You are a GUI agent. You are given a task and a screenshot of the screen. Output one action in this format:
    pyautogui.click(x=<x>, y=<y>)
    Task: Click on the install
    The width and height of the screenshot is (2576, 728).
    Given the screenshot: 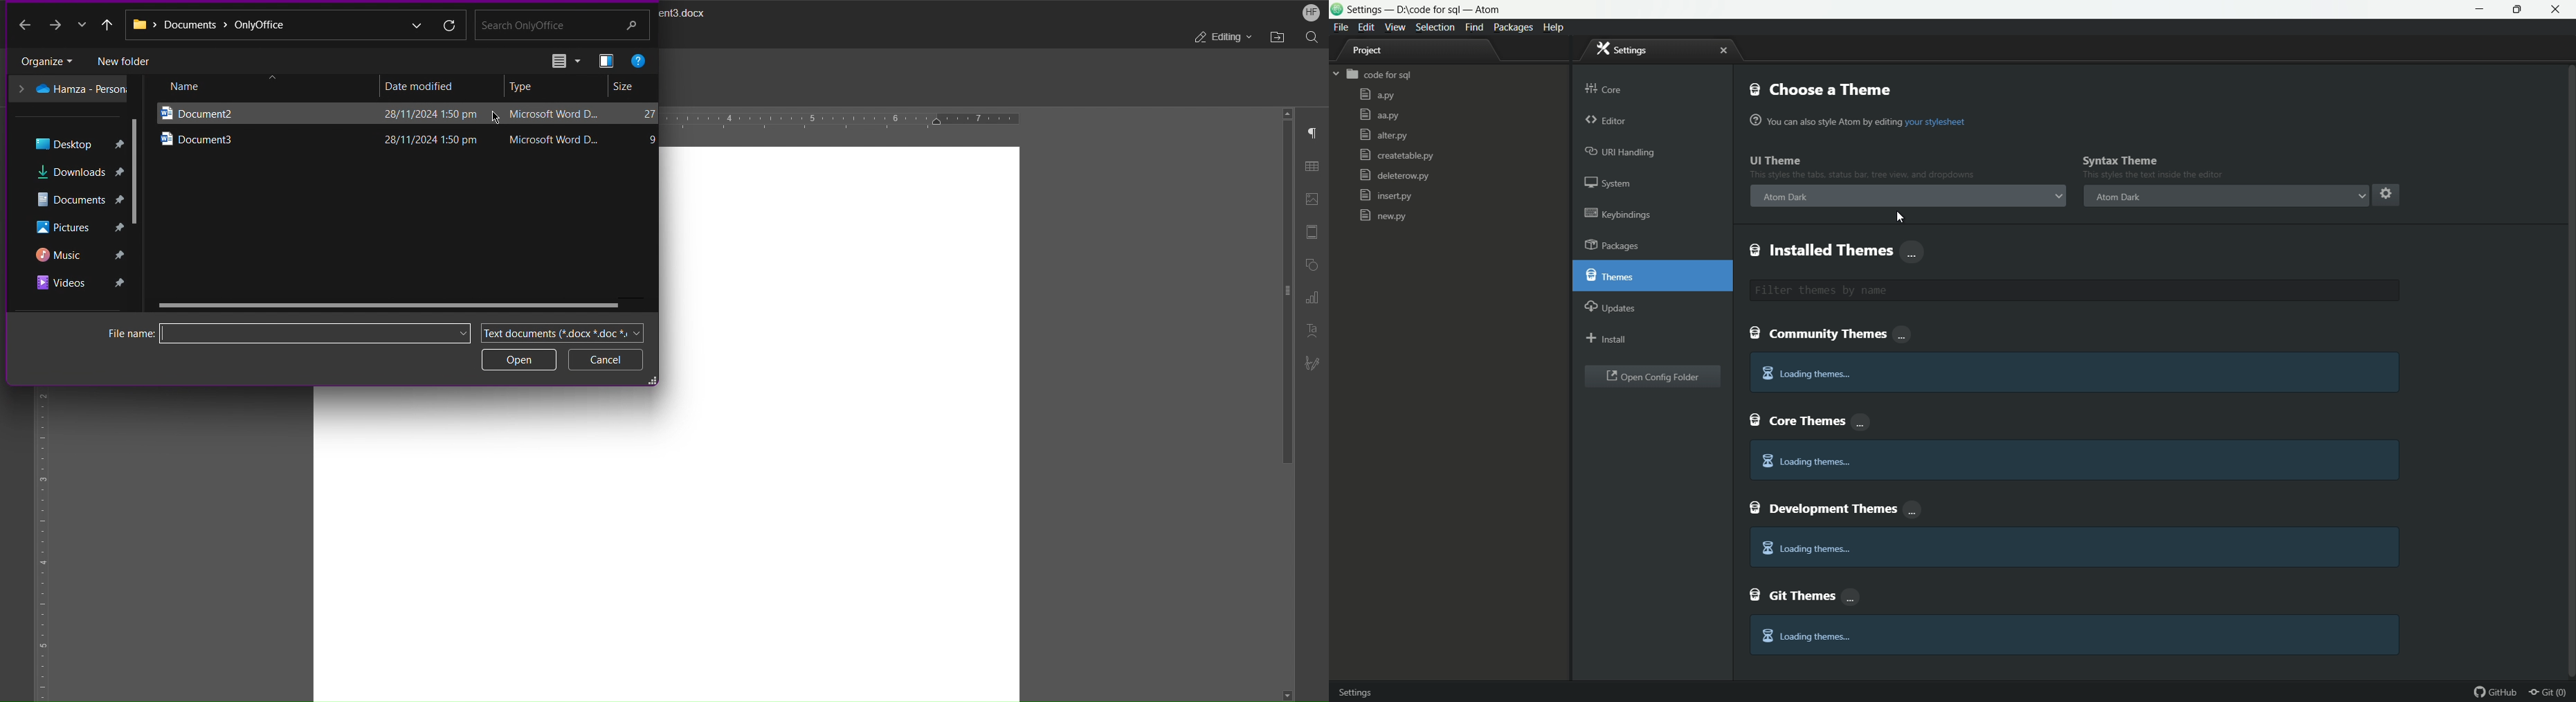 What is the action you would take?
    pyautogui.click(x=1607, y=337)
    